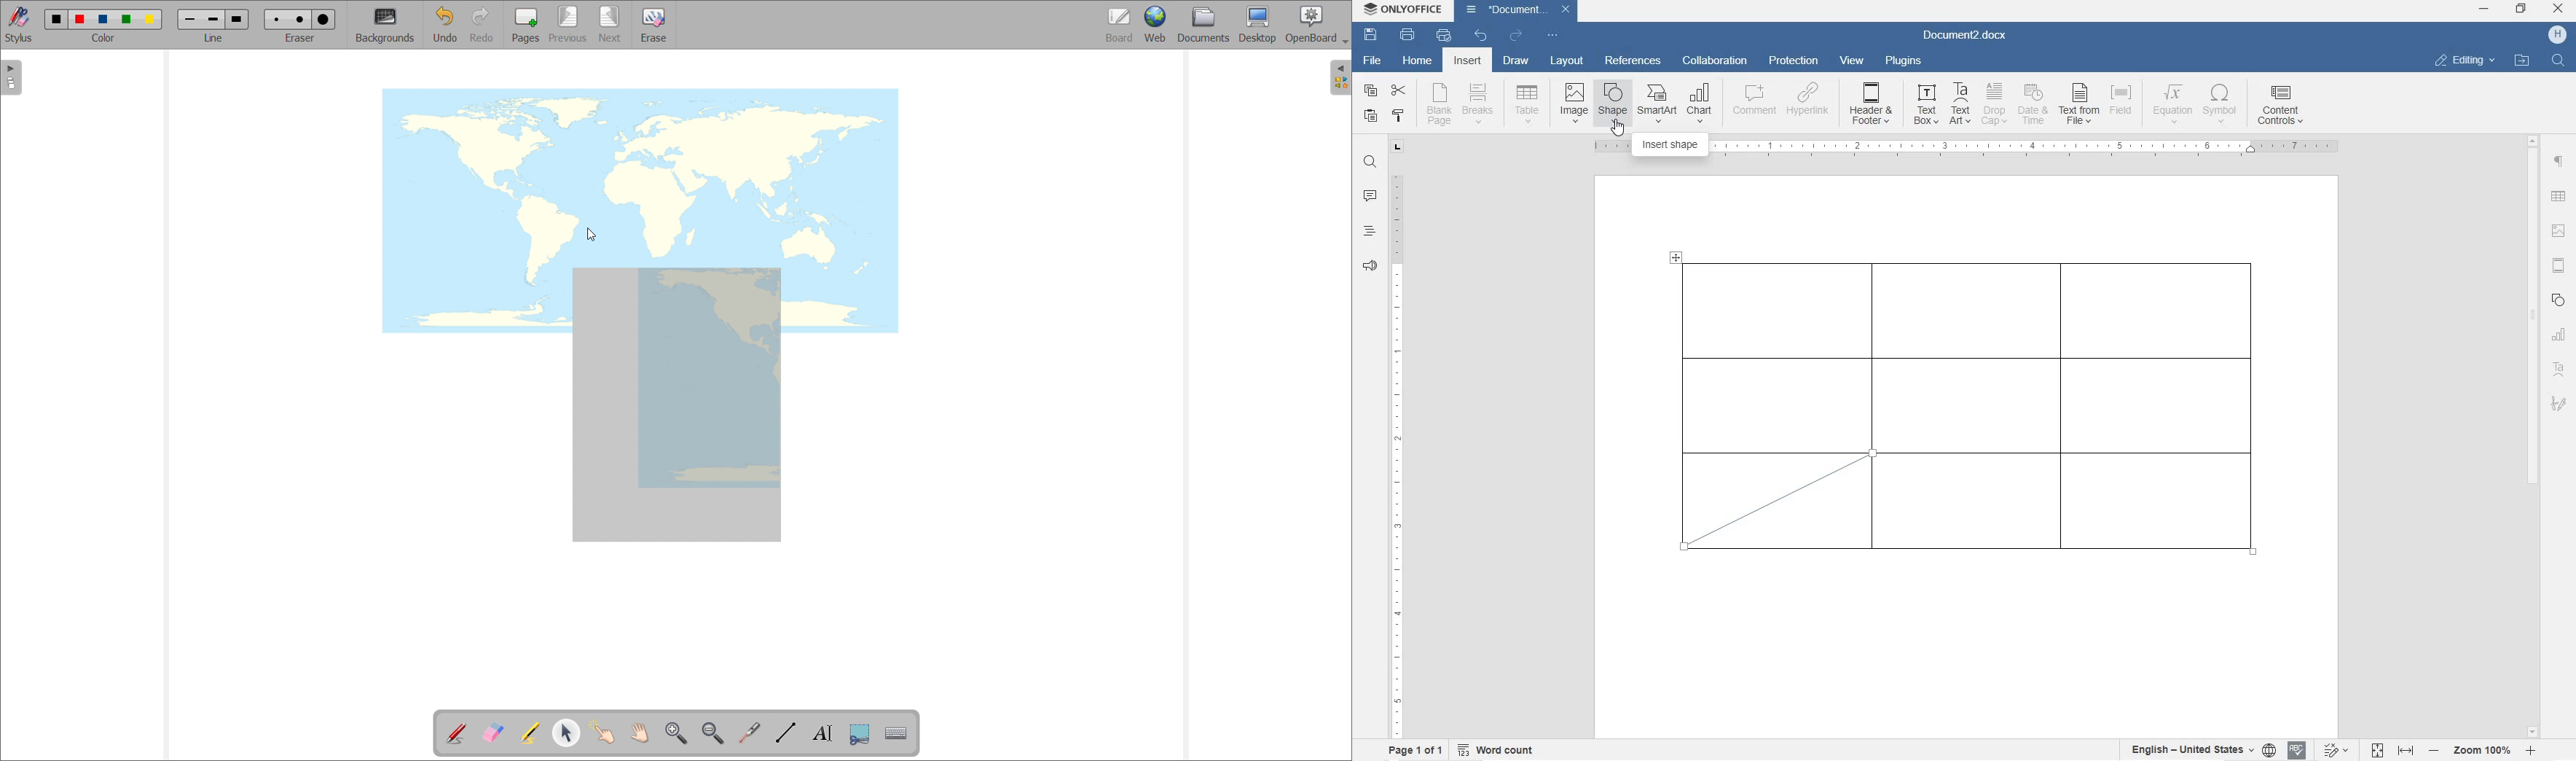 The width and height of the screenshot is (2576, 784). Describe the element at coordinates (2533, 435) in the screenshot. I see `scrollbar` at that location.